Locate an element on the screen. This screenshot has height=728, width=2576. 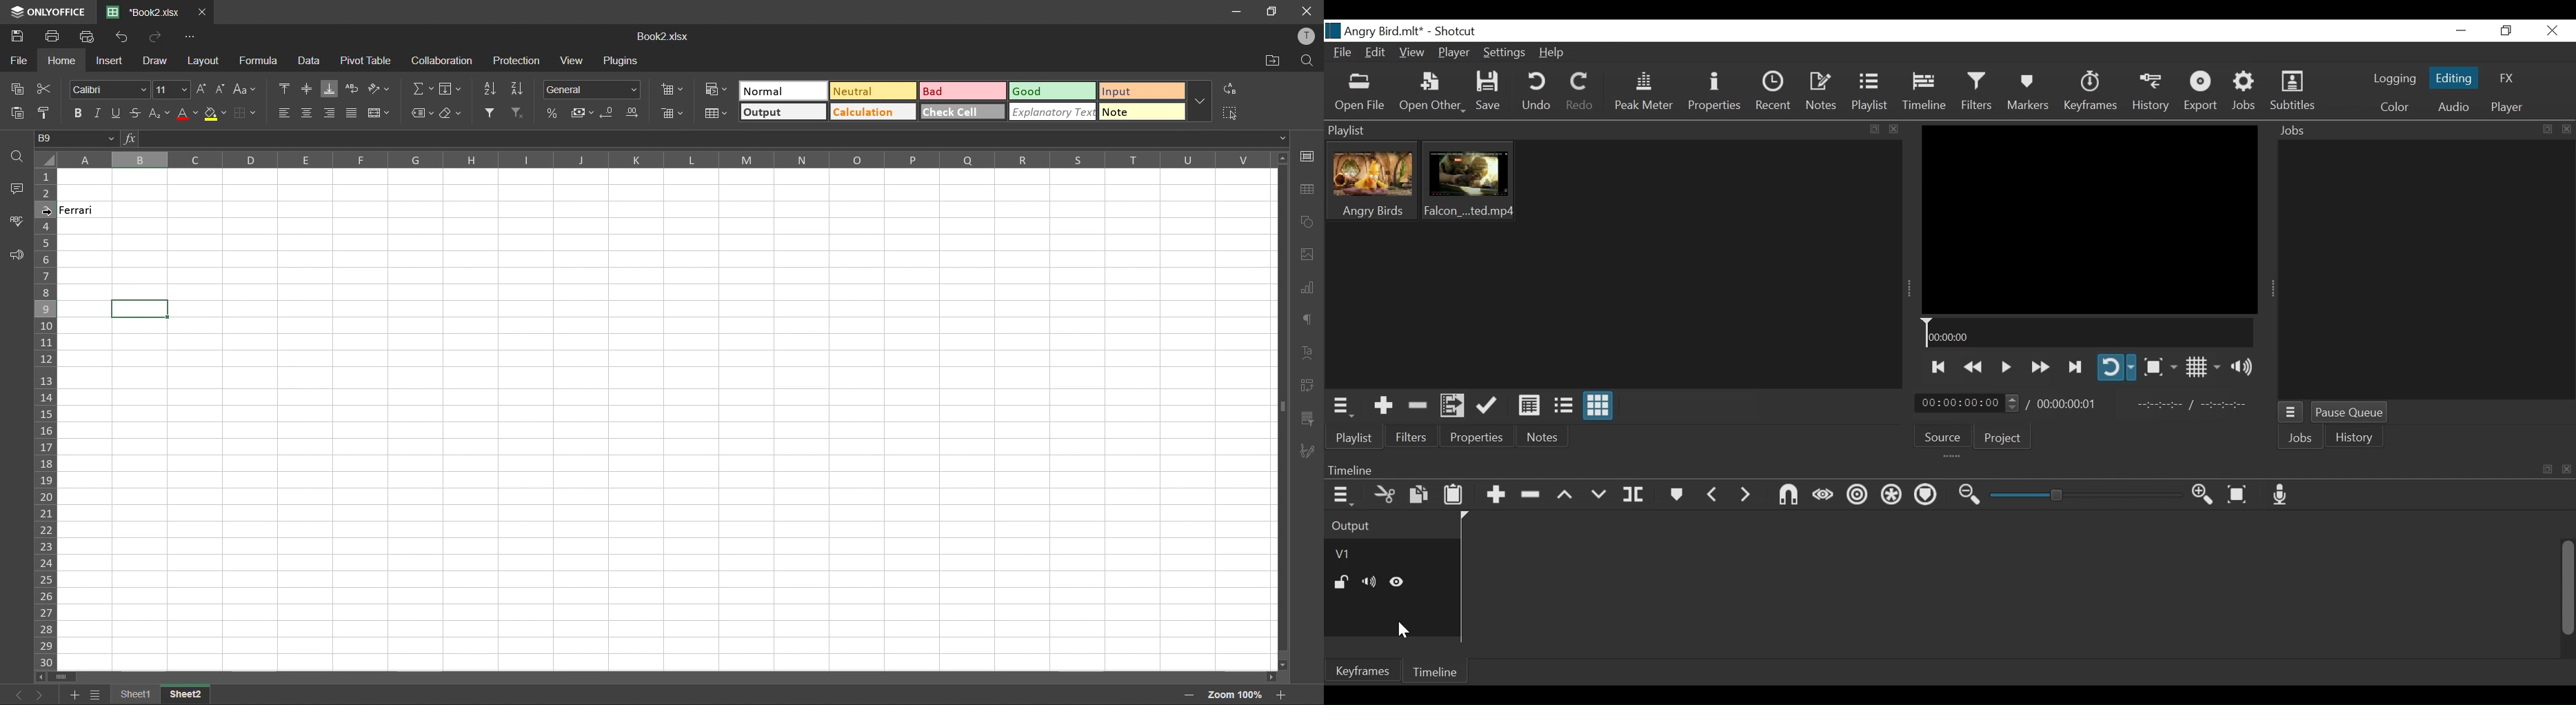
increment size is located at coordinates (201, 89).